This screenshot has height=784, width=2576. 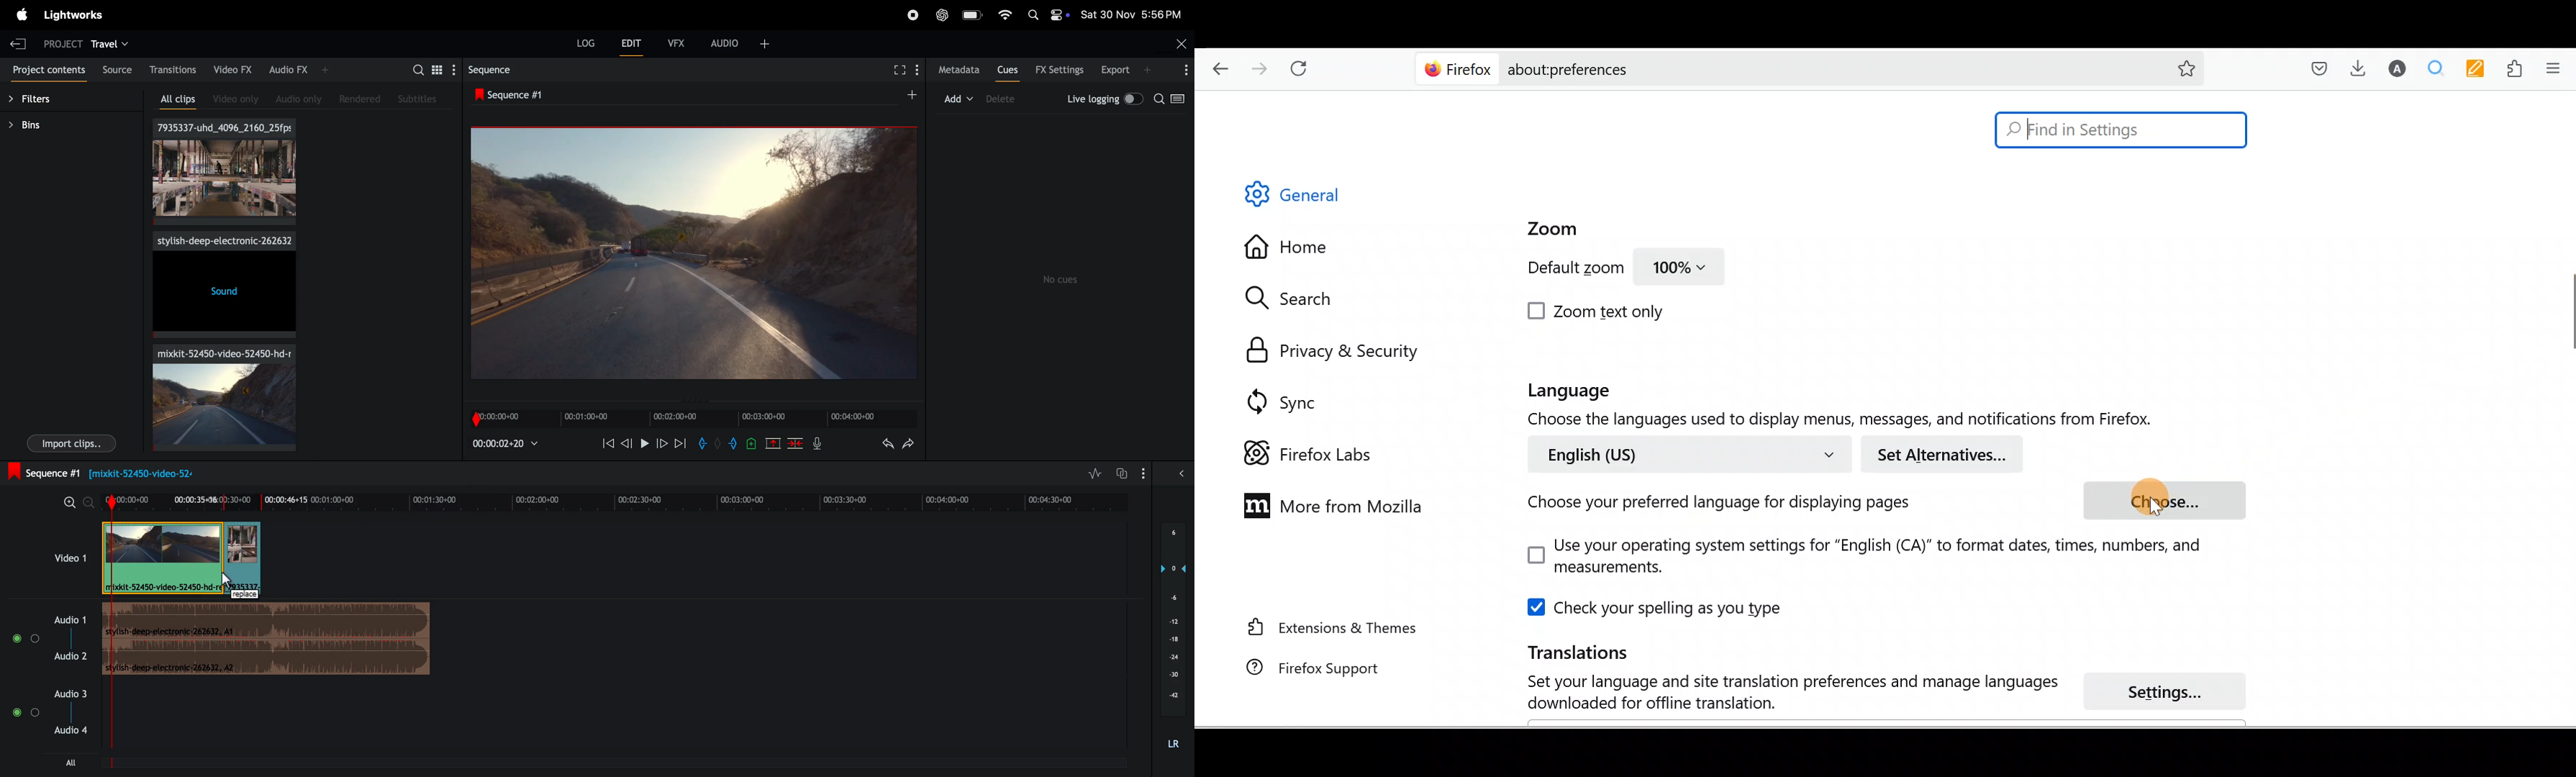 What do you see at coordinates (681, 446) in the screenshot?
I see `next frame` at bounding box center [681, 446].